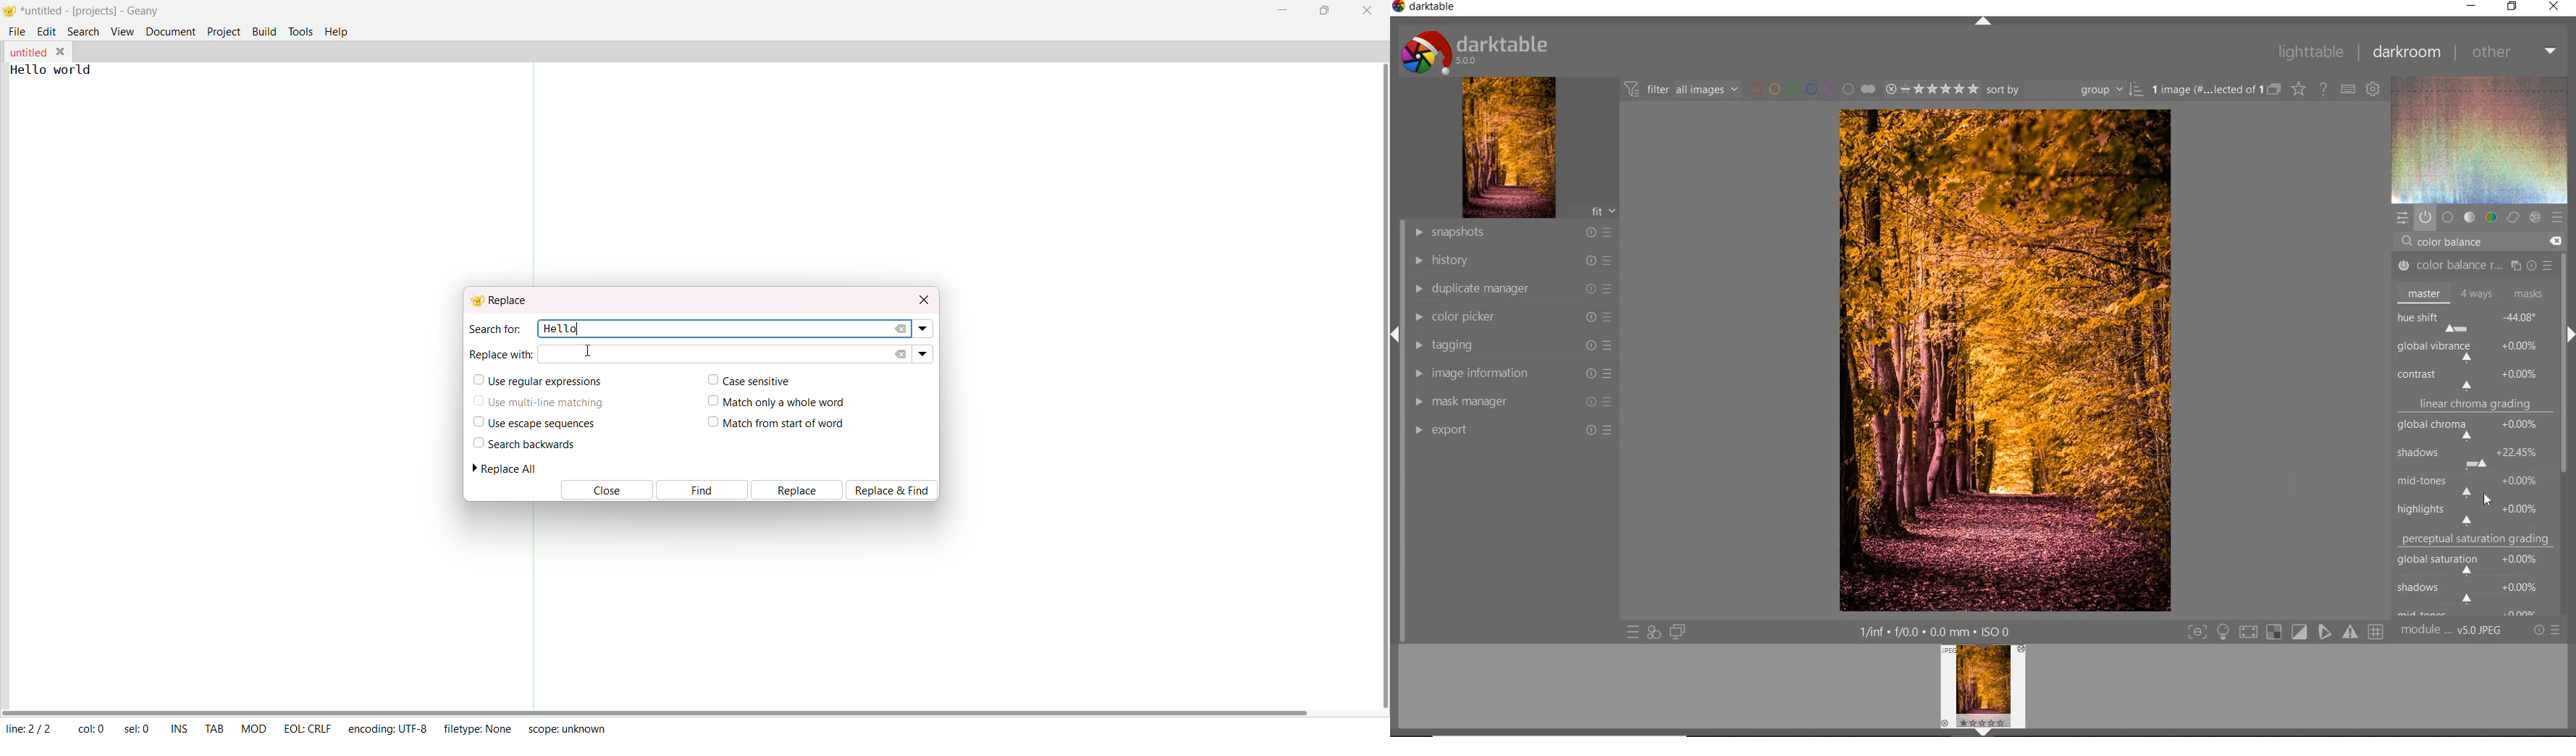  I want to click on show global preference, so click(2374, 90).